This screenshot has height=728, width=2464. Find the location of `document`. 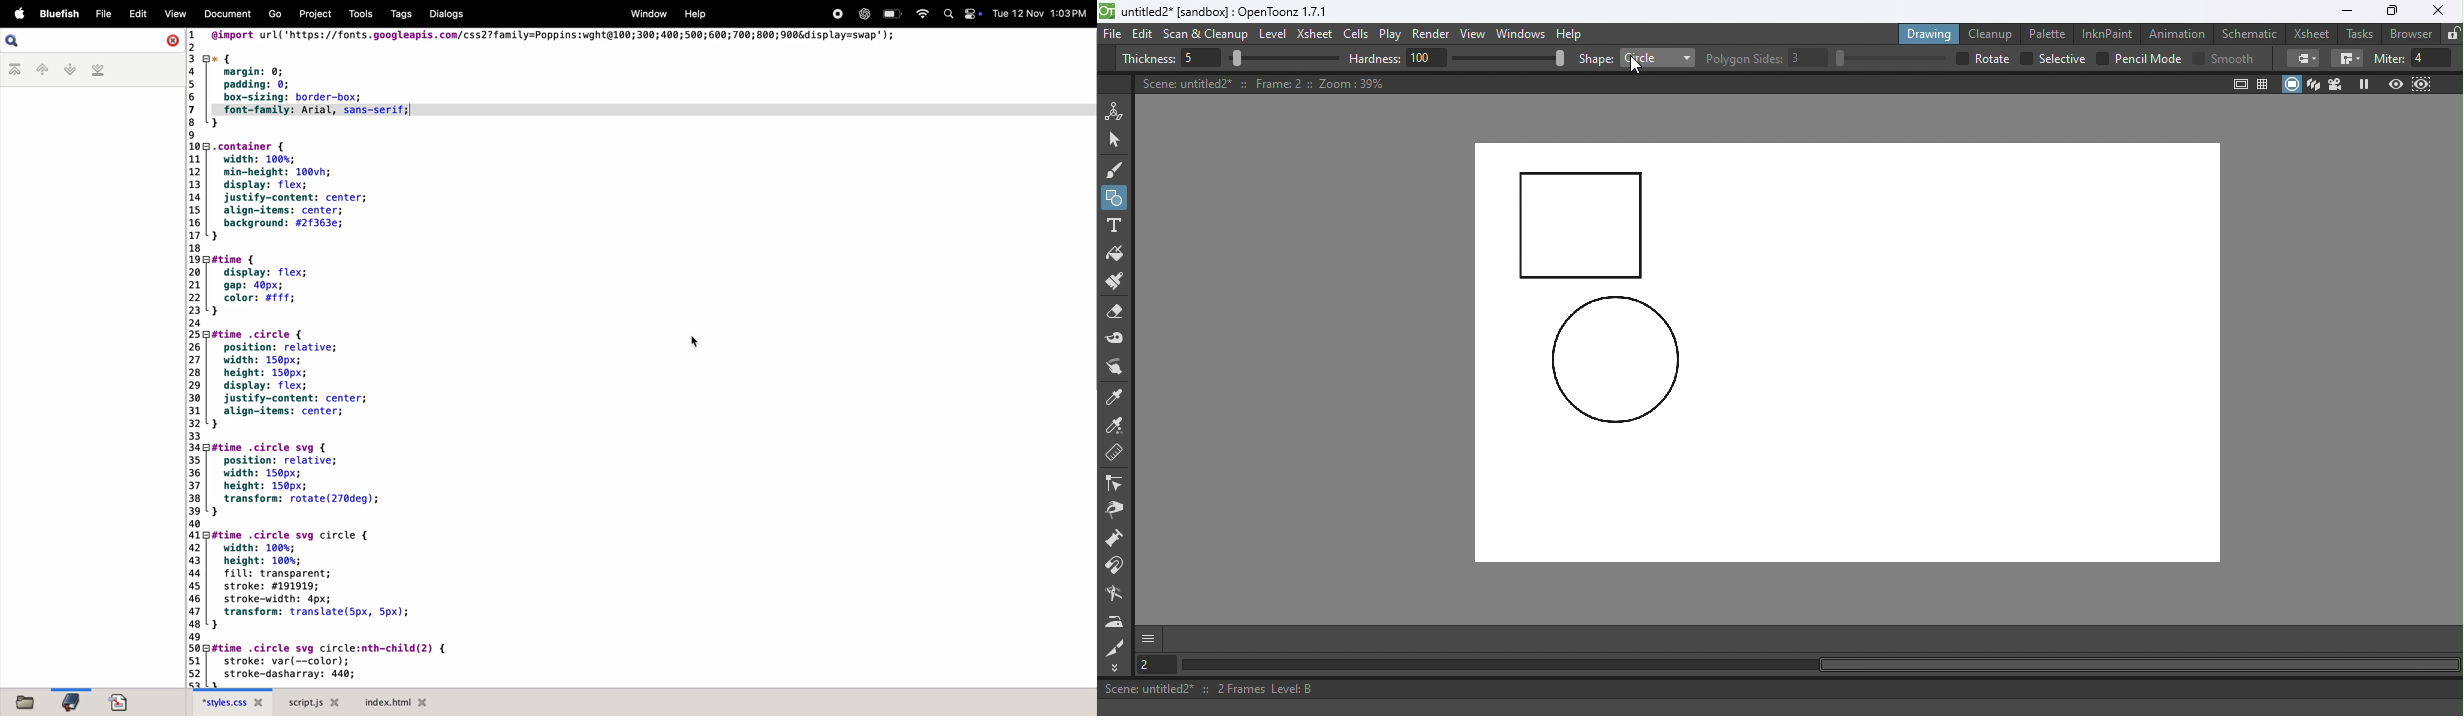

document is located at coordinates (124, 703).